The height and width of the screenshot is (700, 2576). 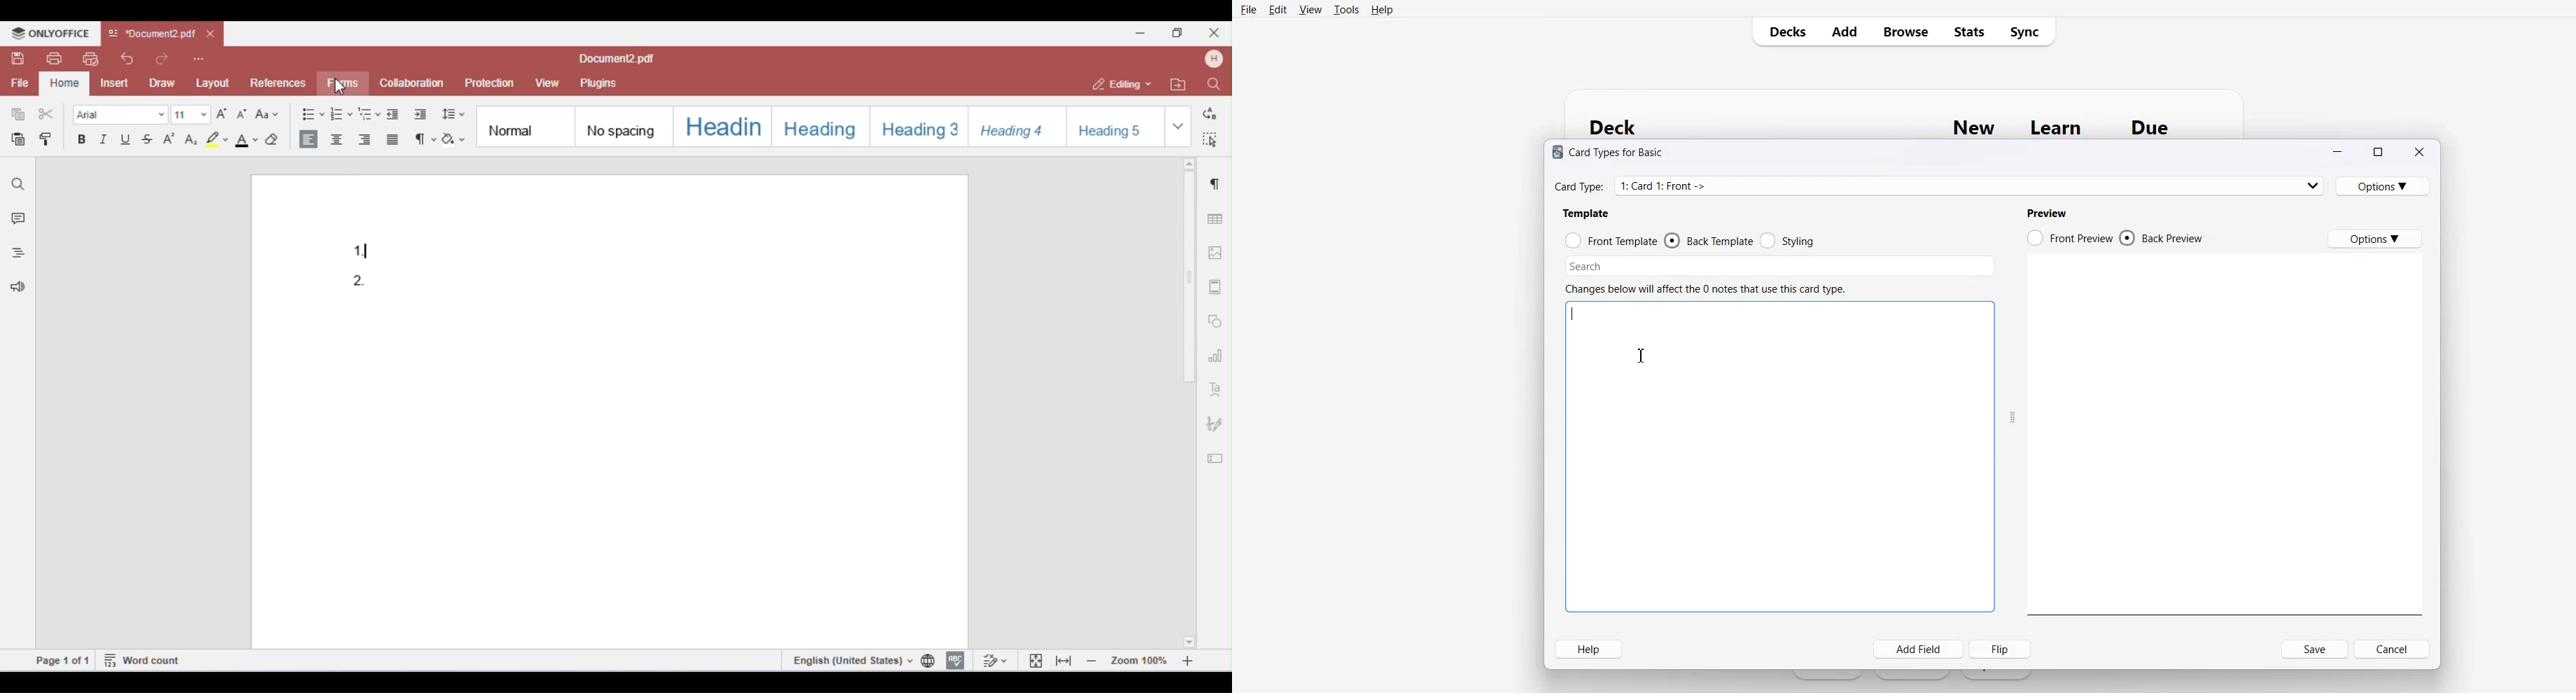 I want to click on Add, so click(x=1843, y=31).